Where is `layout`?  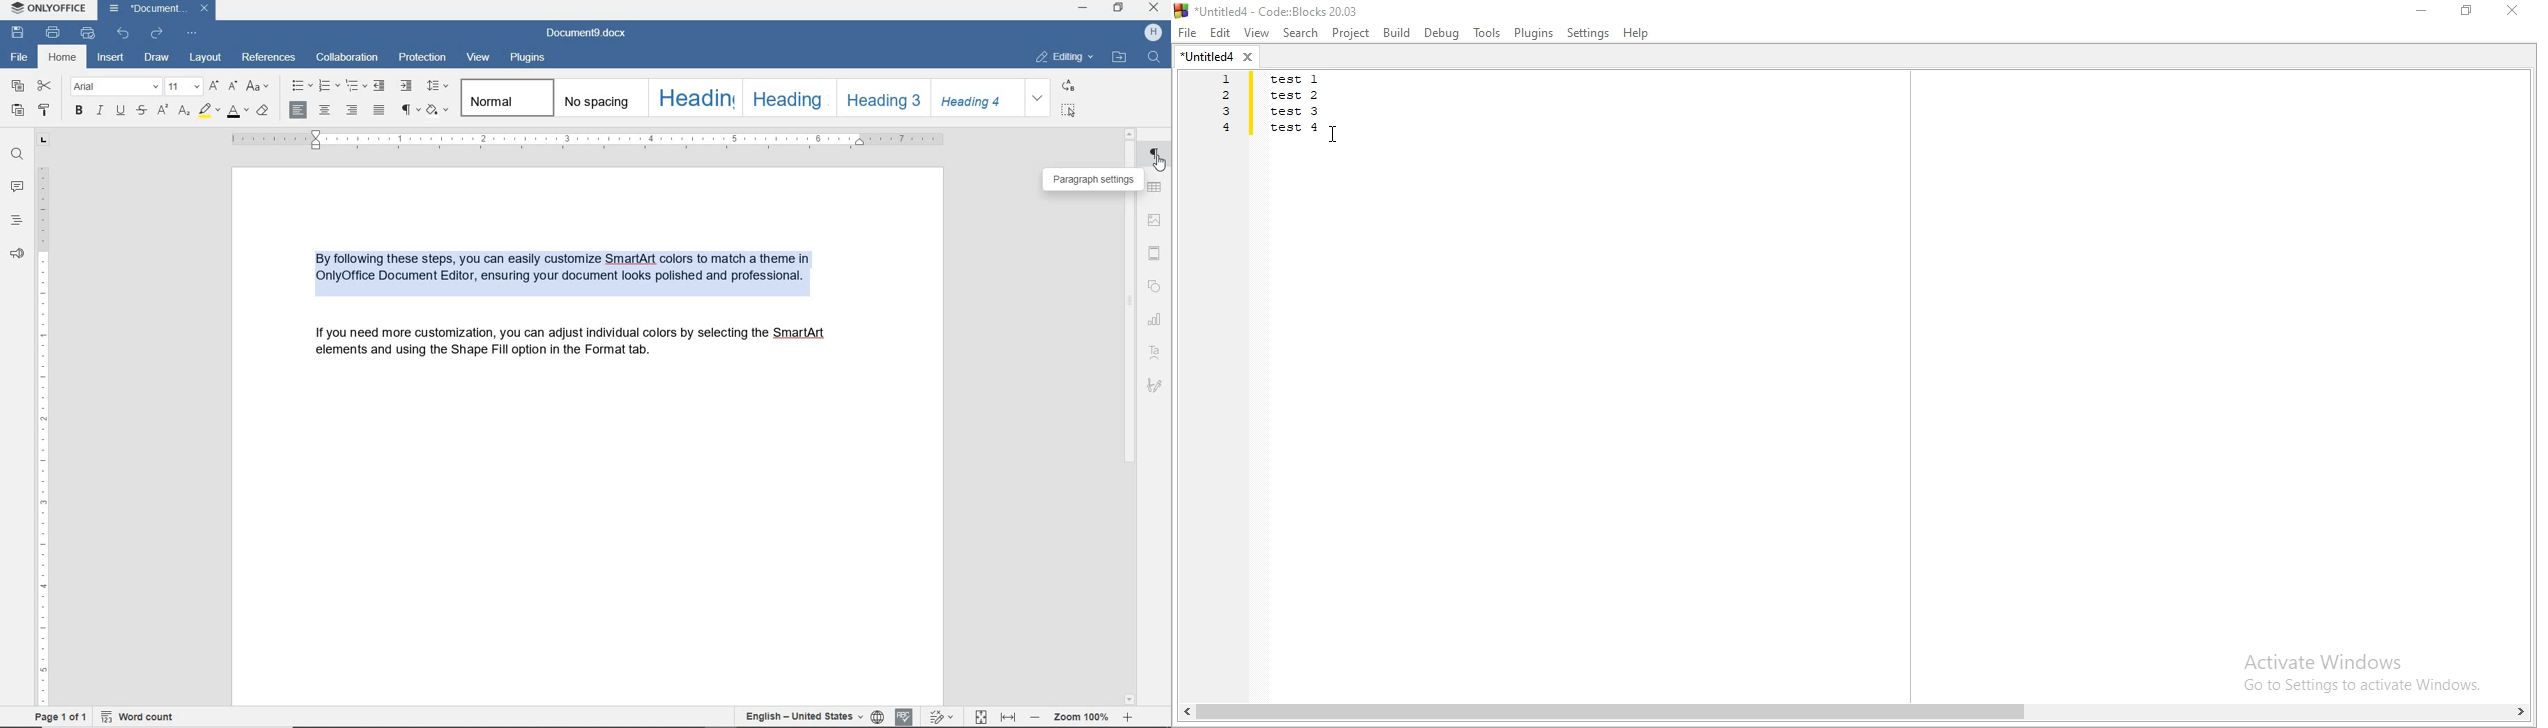 layout is located at coordinates (204, 56).